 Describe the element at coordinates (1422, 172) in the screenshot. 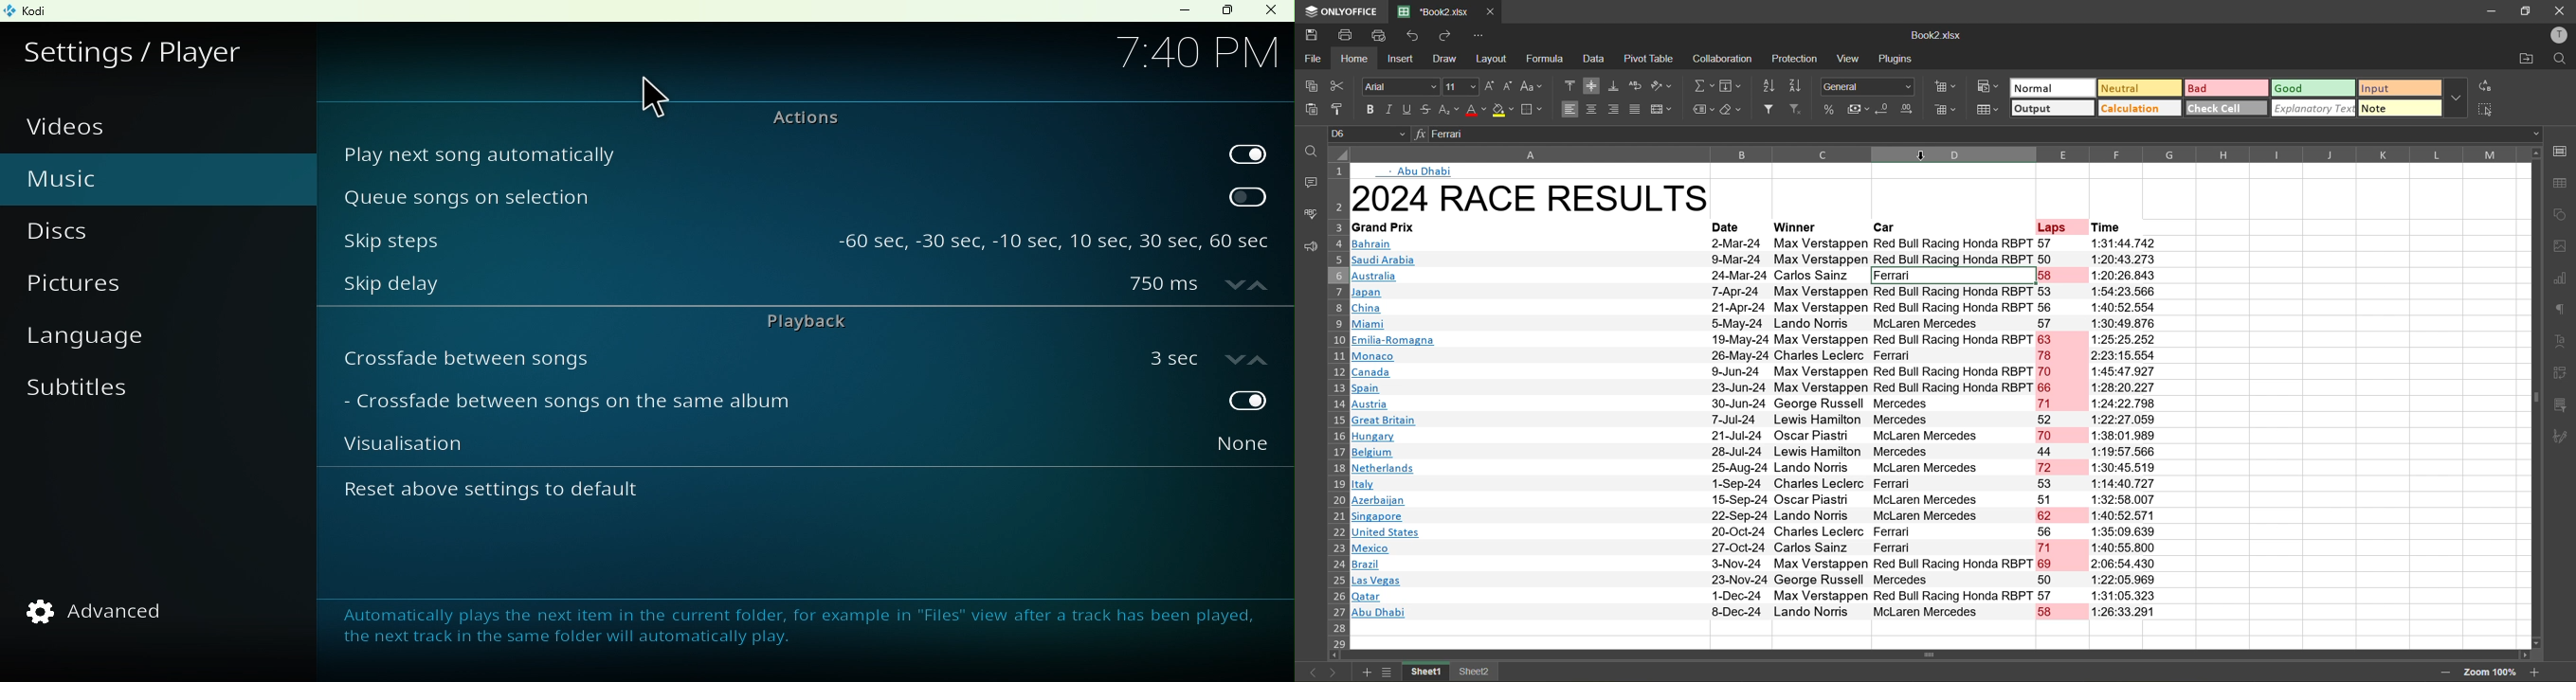

I see ` Abu Dhabi` at that location.